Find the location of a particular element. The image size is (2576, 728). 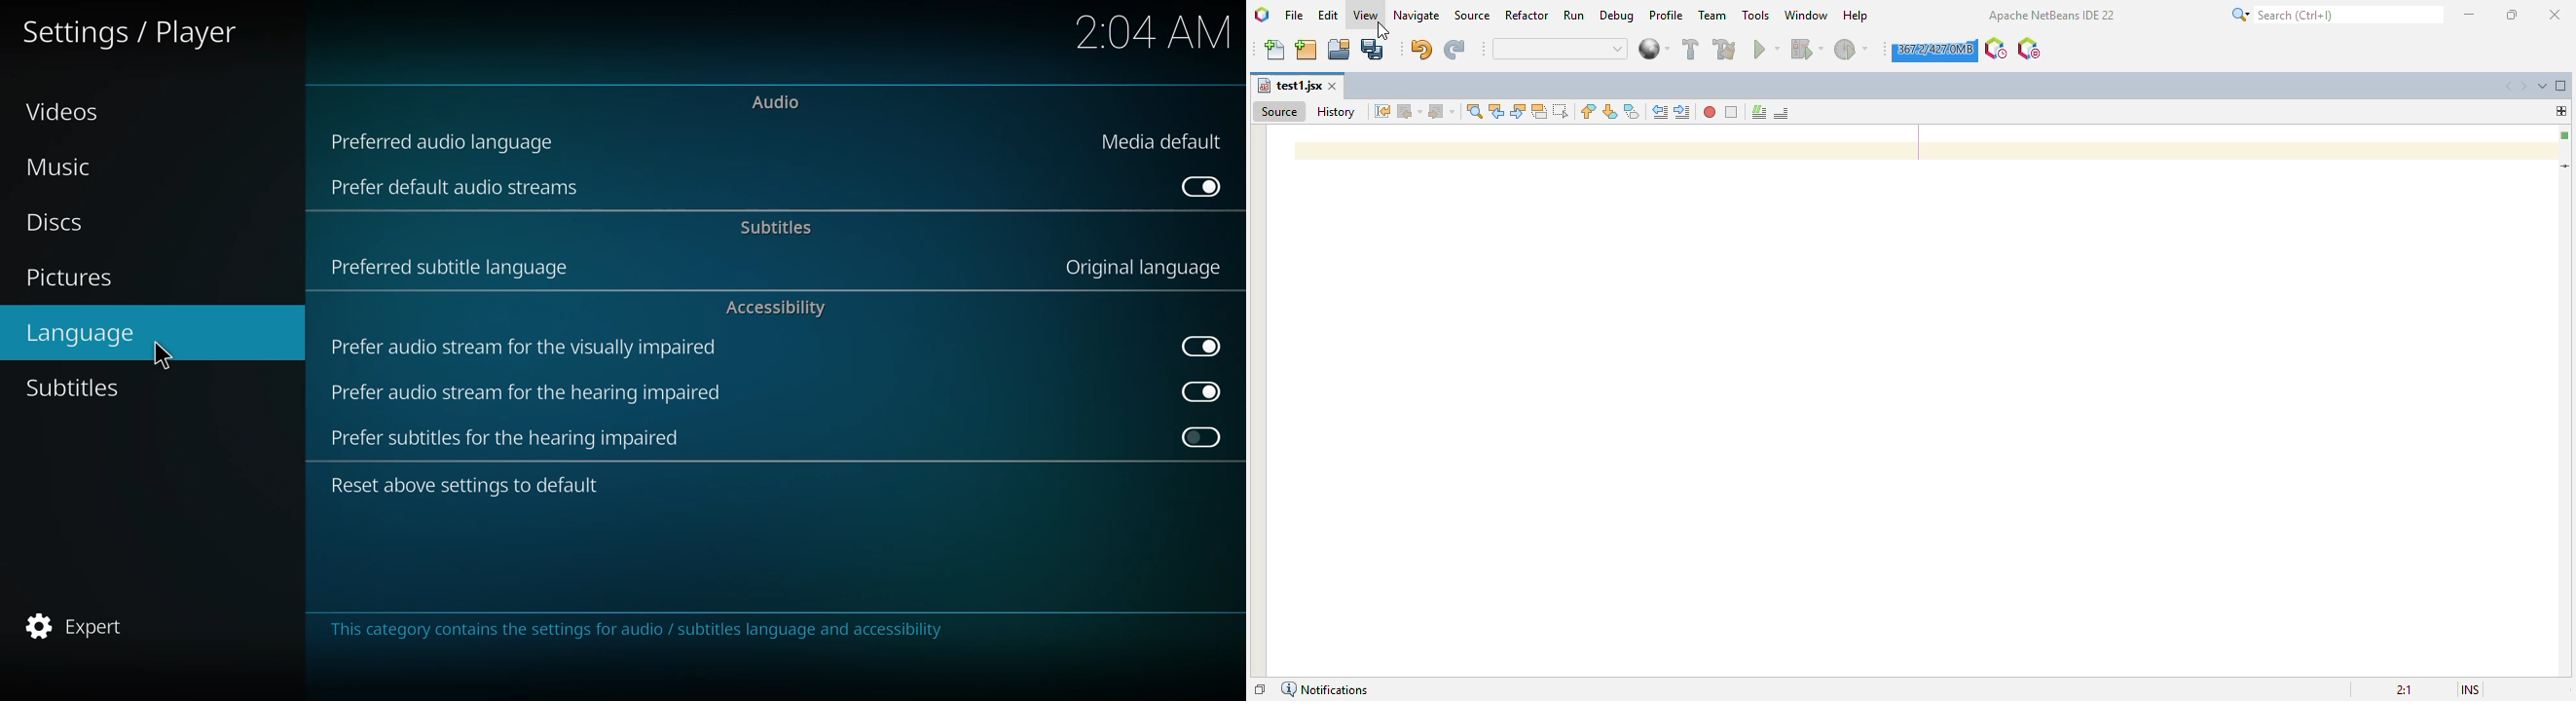

current line is located at coordinates (2565, 166).